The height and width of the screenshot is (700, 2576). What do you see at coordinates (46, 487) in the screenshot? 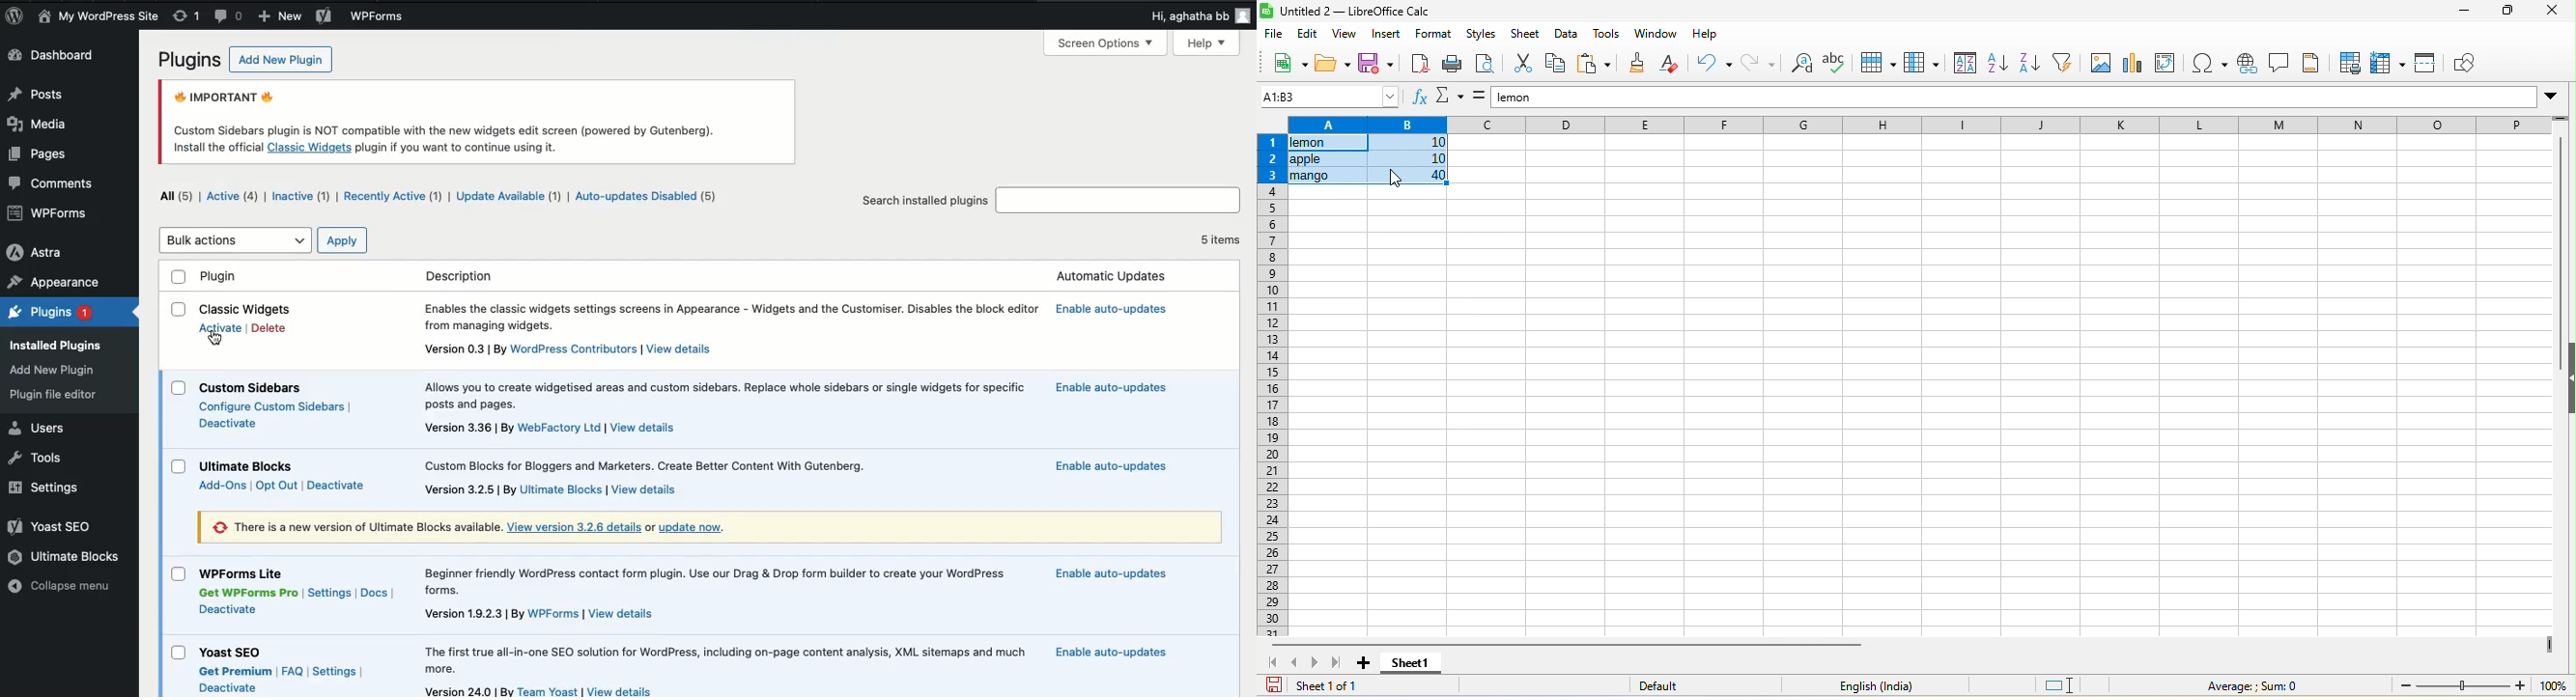
I see `Settings` at bounding box center [46, 487].